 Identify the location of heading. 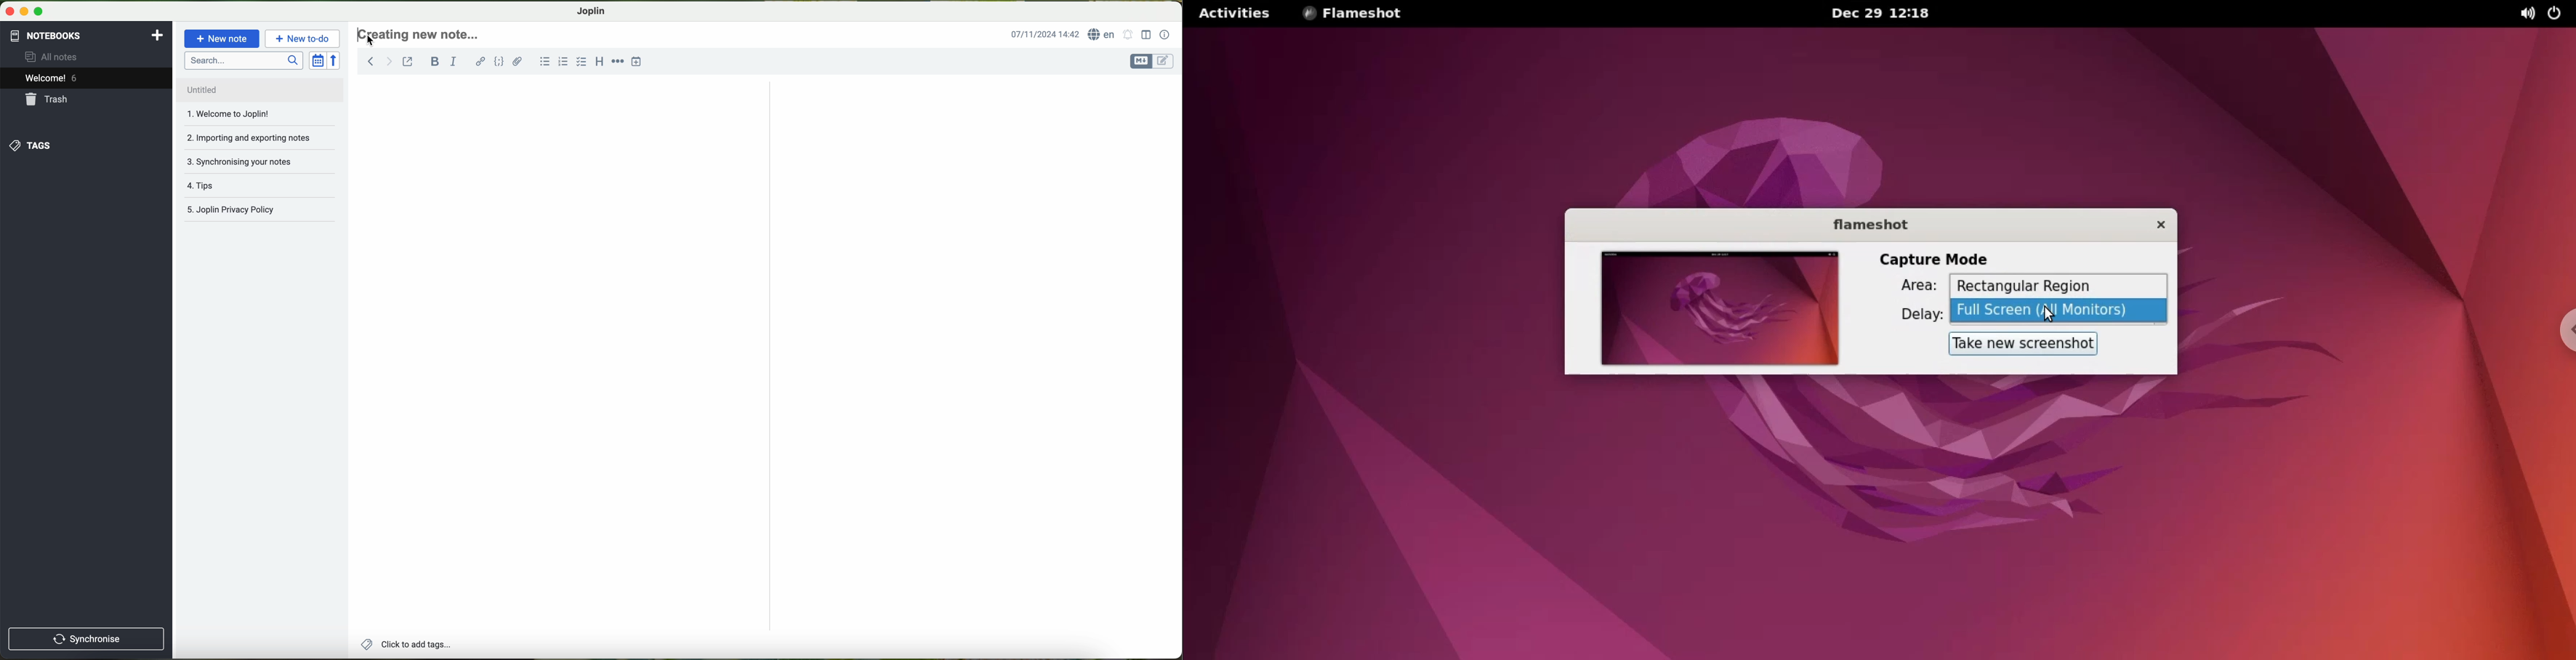
(601, 62).